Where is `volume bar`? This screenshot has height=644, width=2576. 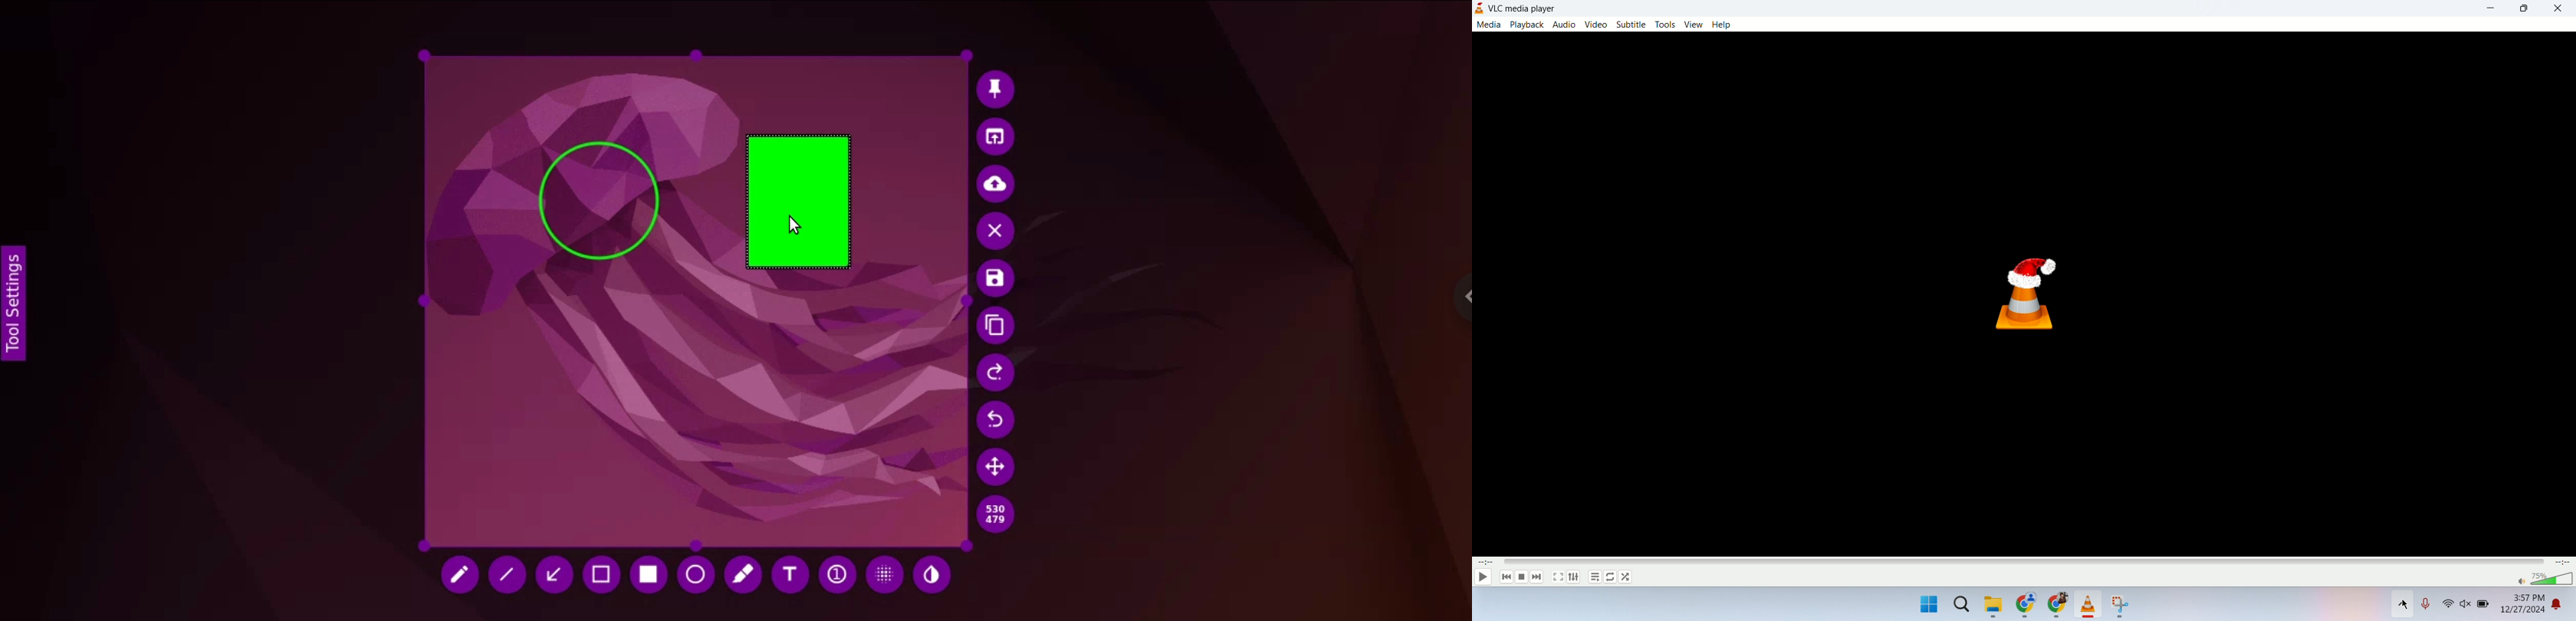 volume bar is located at coordinates (2553, 579).